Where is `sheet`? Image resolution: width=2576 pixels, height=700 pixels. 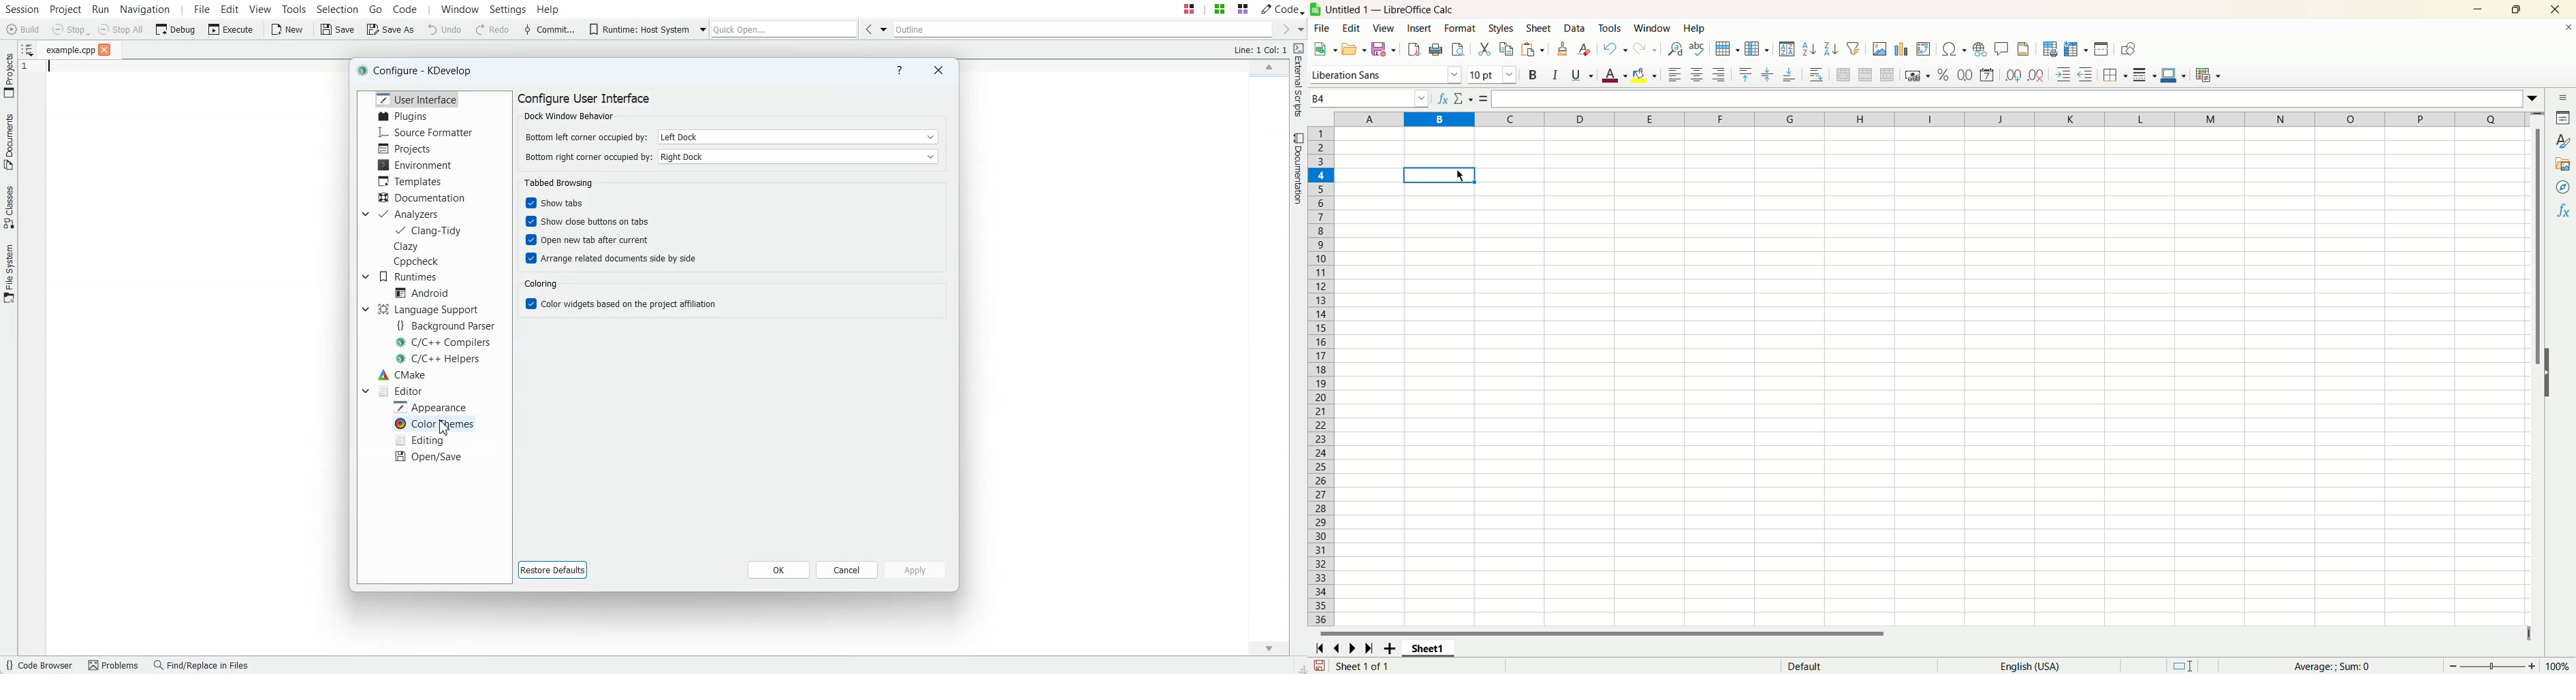
sheet is located at coordinates (1539, 29).